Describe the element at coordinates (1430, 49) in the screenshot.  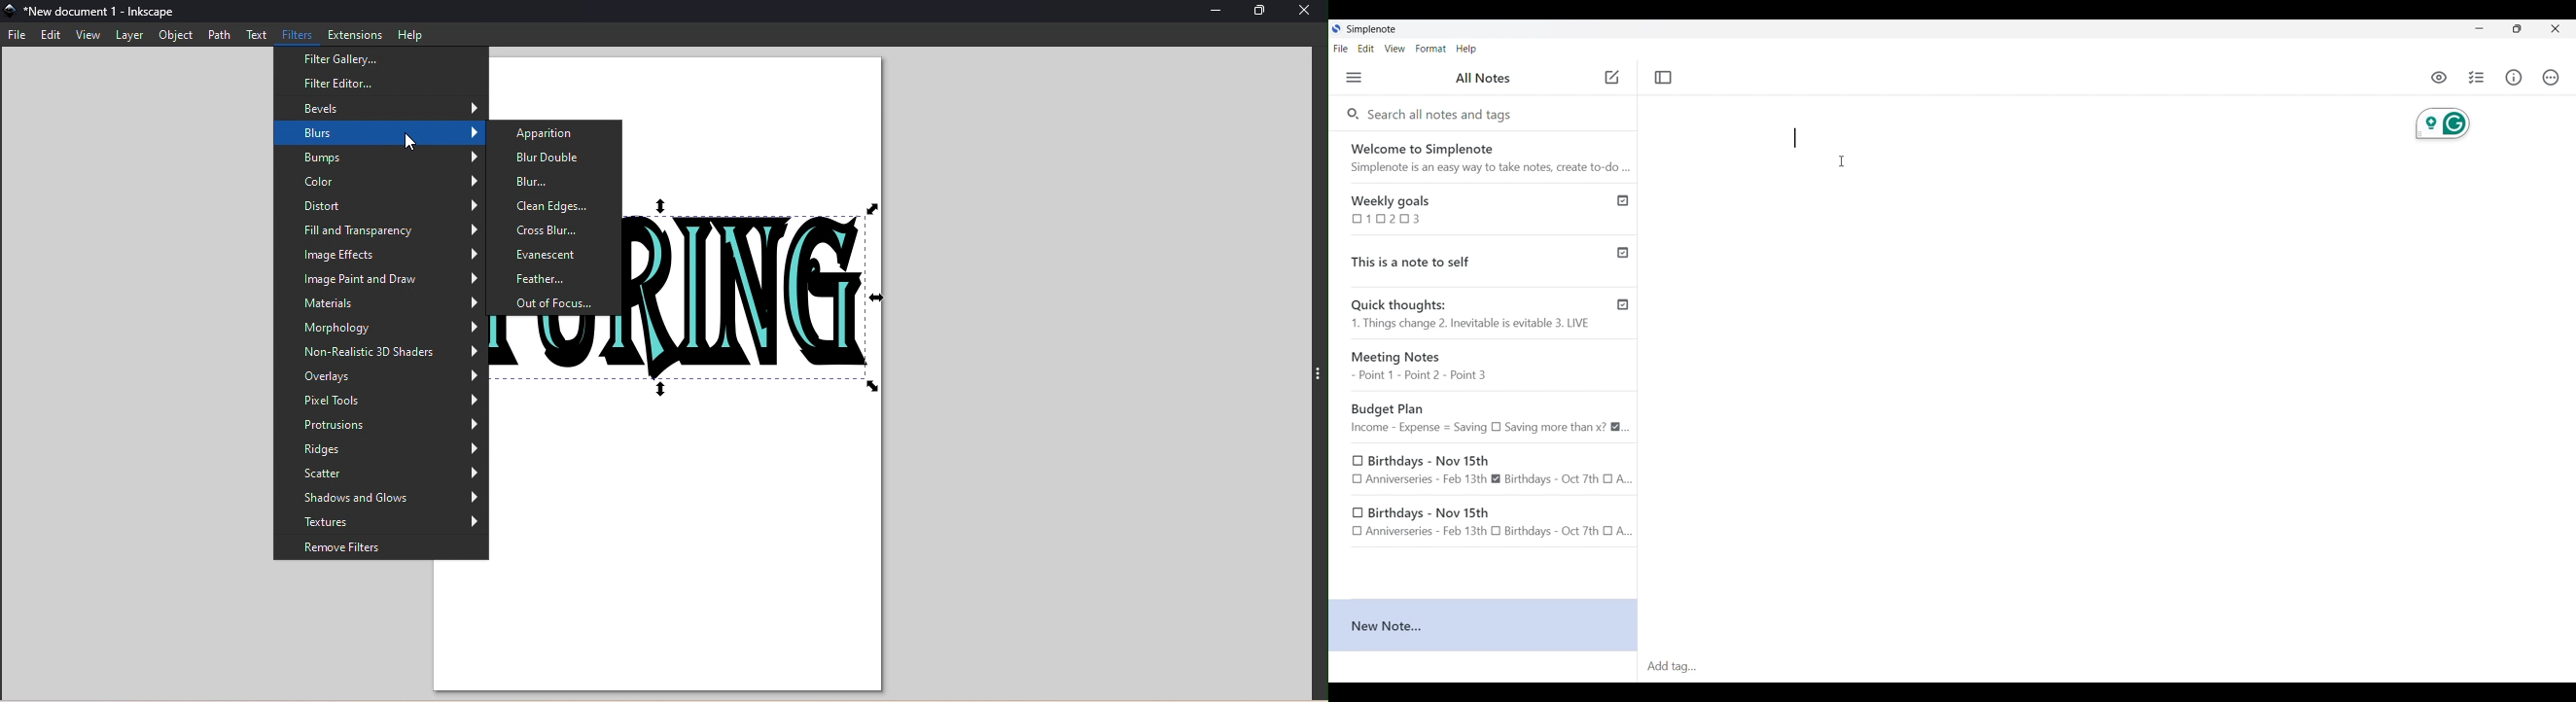
I see `Format menu` at that location.